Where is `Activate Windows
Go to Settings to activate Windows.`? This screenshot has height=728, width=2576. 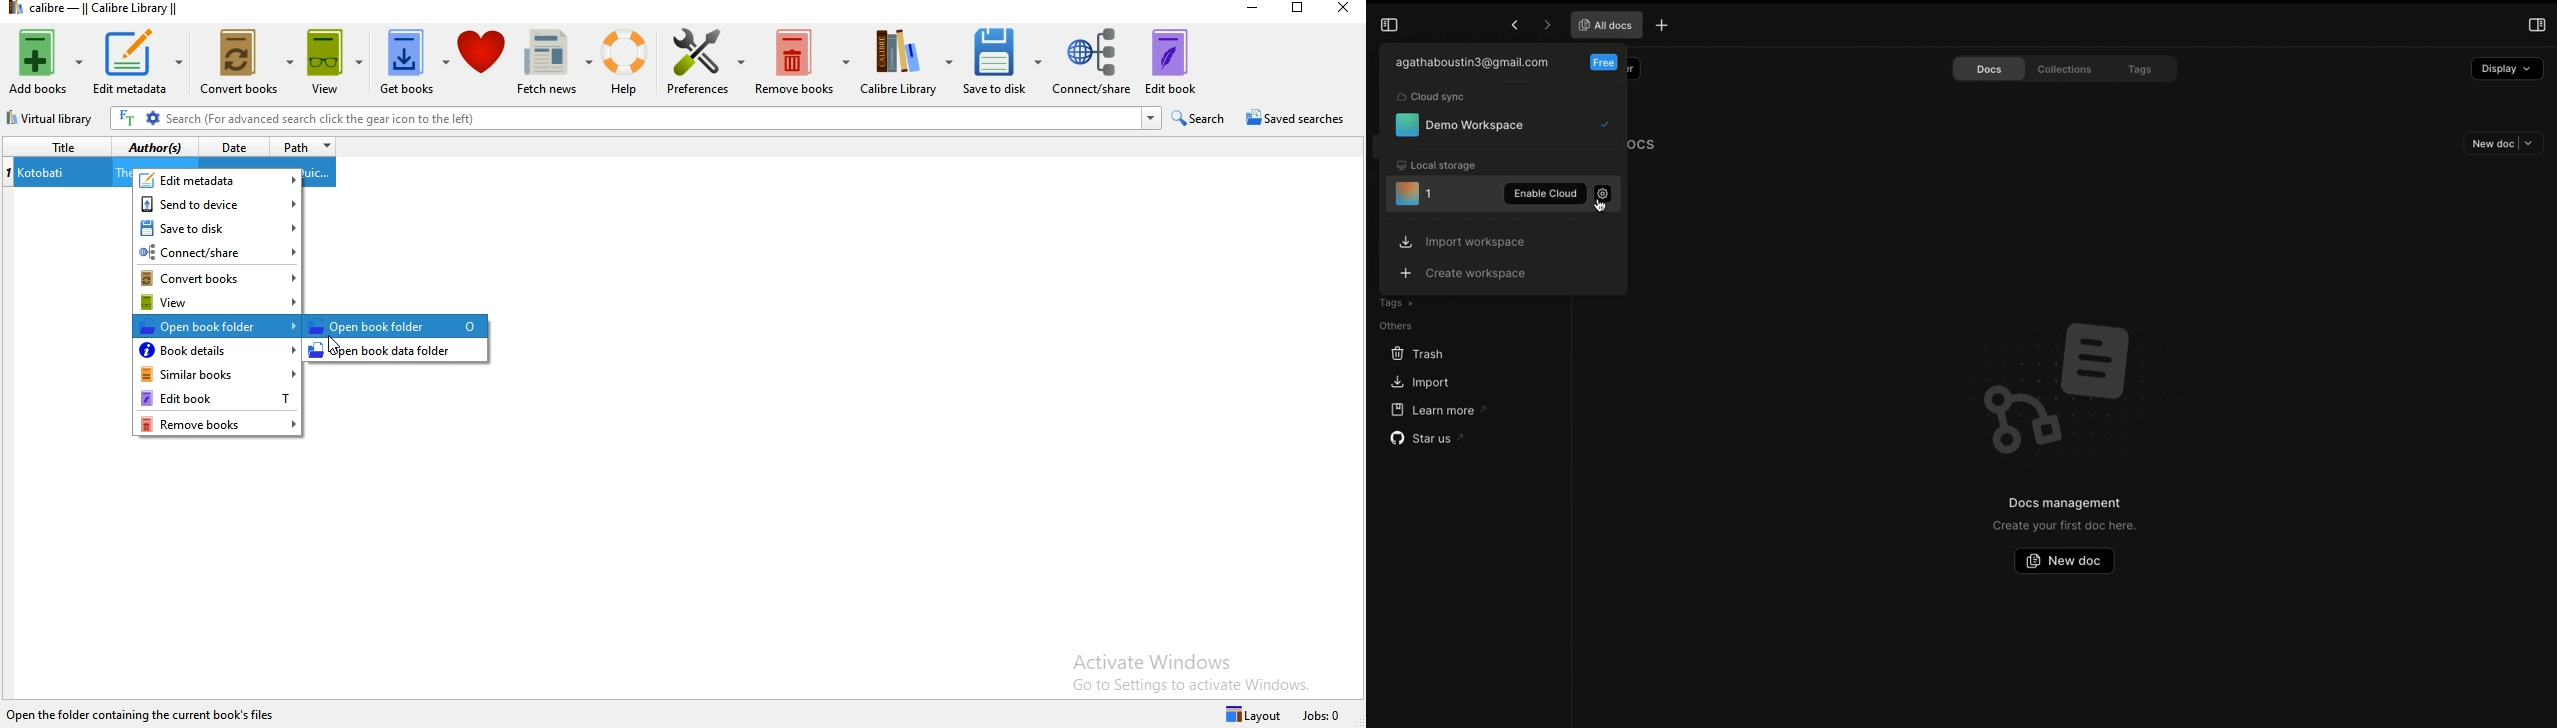
Activate Windows
Go to Settings to activate Windows. is located at coordinates (1192, 669).